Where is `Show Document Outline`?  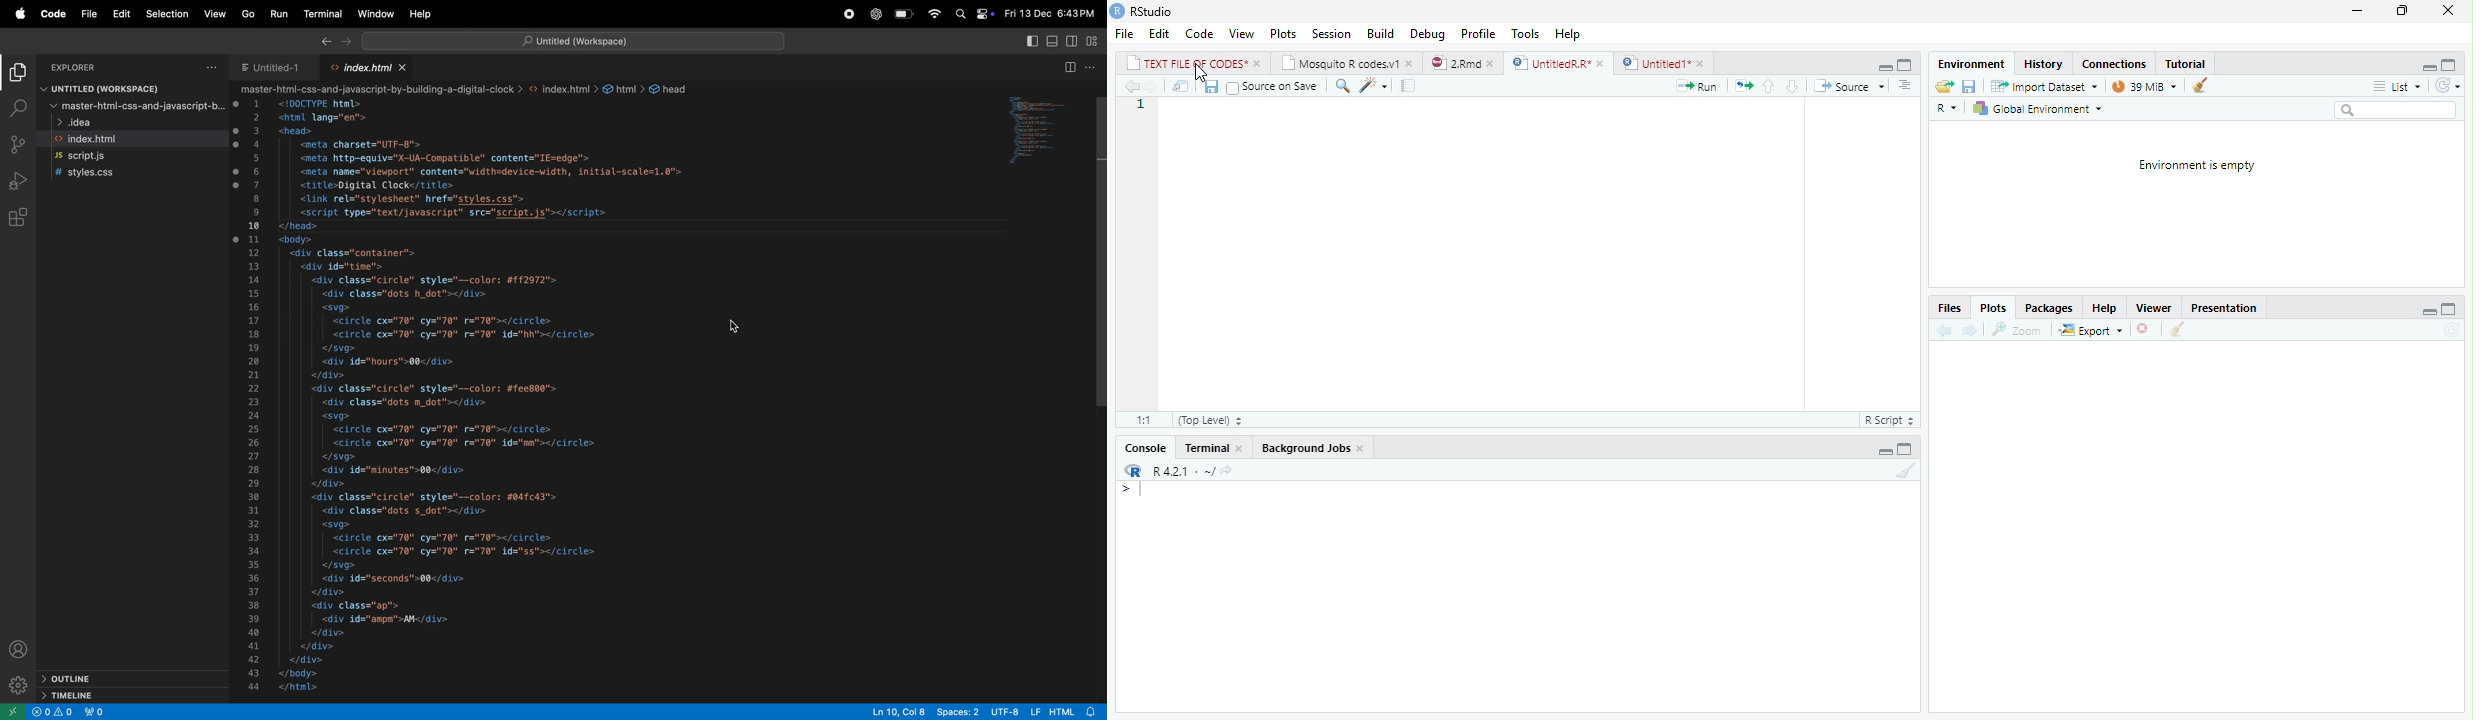
Show Document Outline is located at coordinates (1906, 84).